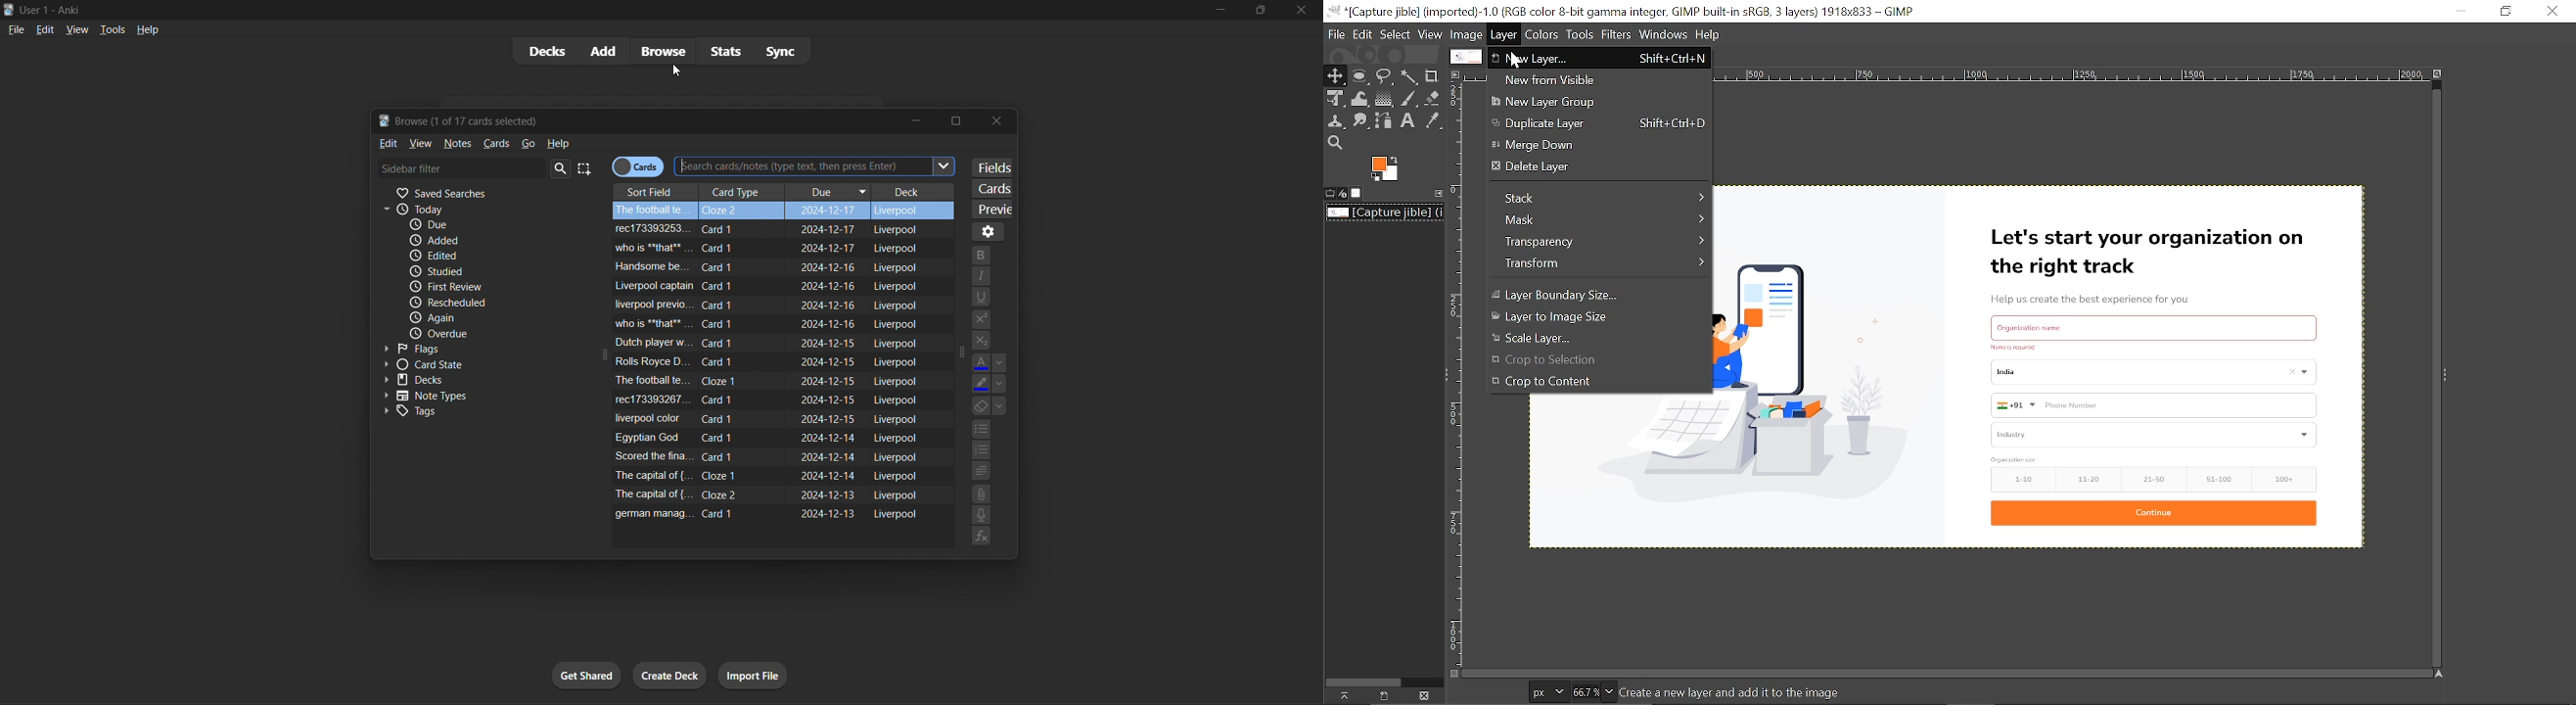 The height and width of the screenshot is (728, 2576). I want to click on card state filter, so click(472, 364).